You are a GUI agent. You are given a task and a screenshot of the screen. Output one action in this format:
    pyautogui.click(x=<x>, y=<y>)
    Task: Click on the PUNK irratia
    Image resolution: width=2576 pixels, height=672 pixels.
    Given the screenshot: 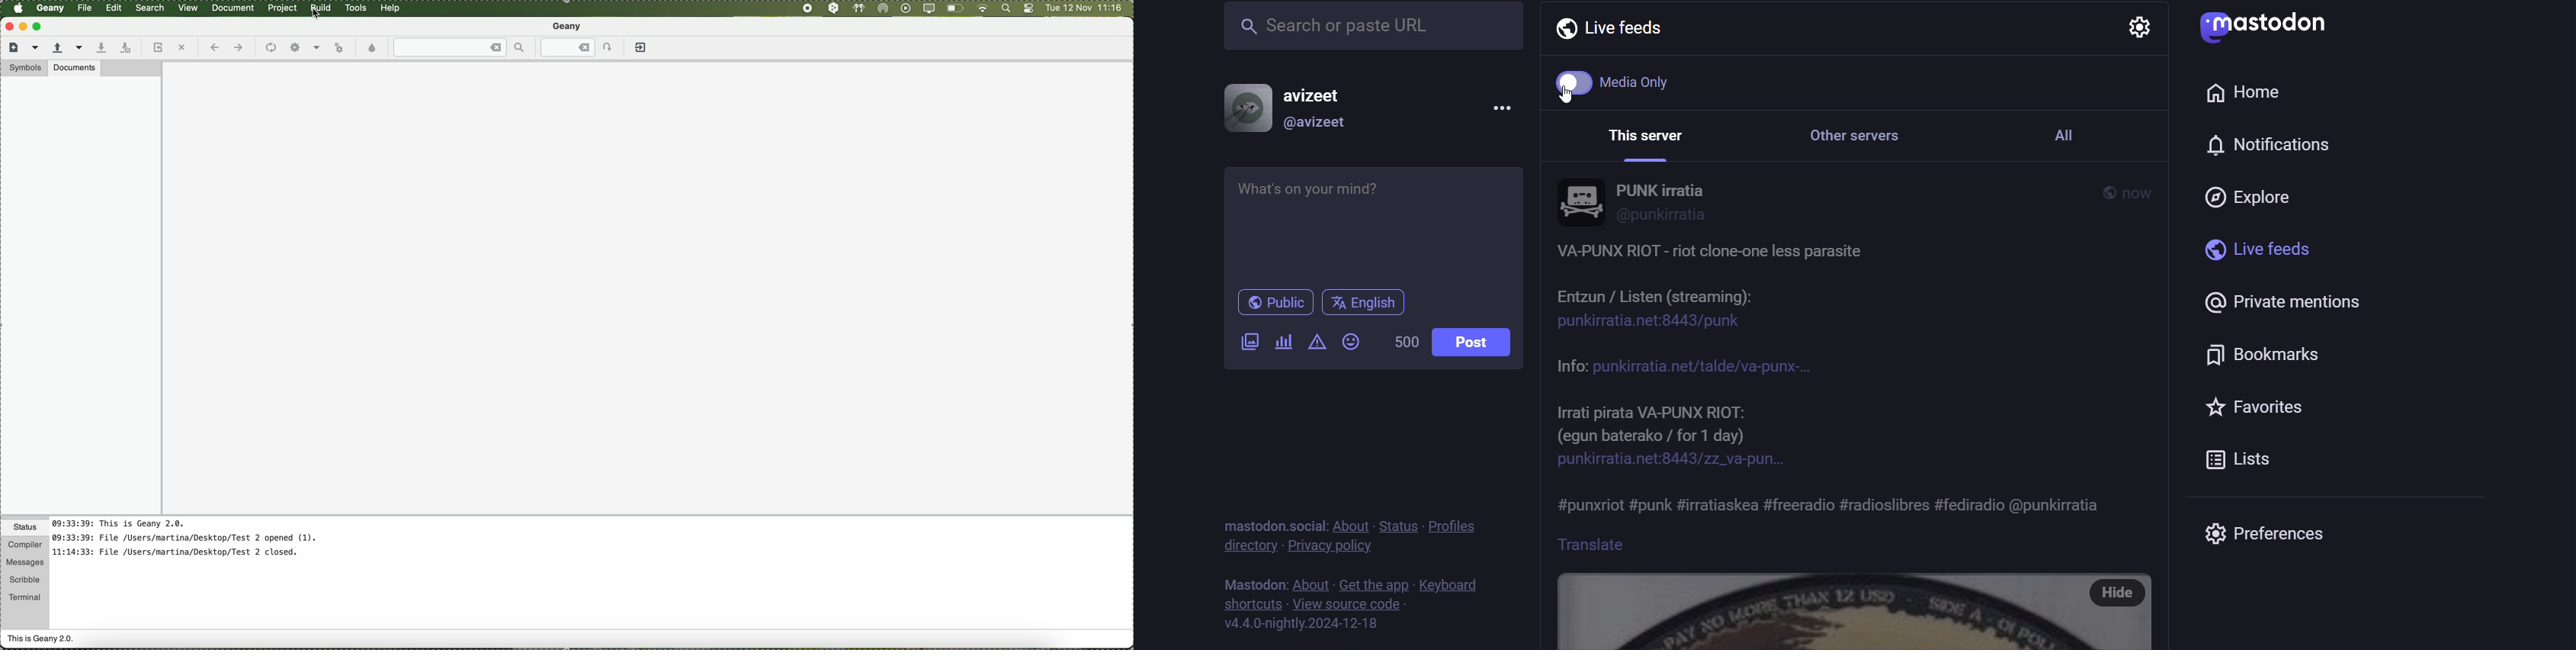 What is the action you would take?
    pyautogui.click(x=1663, y=188)
    